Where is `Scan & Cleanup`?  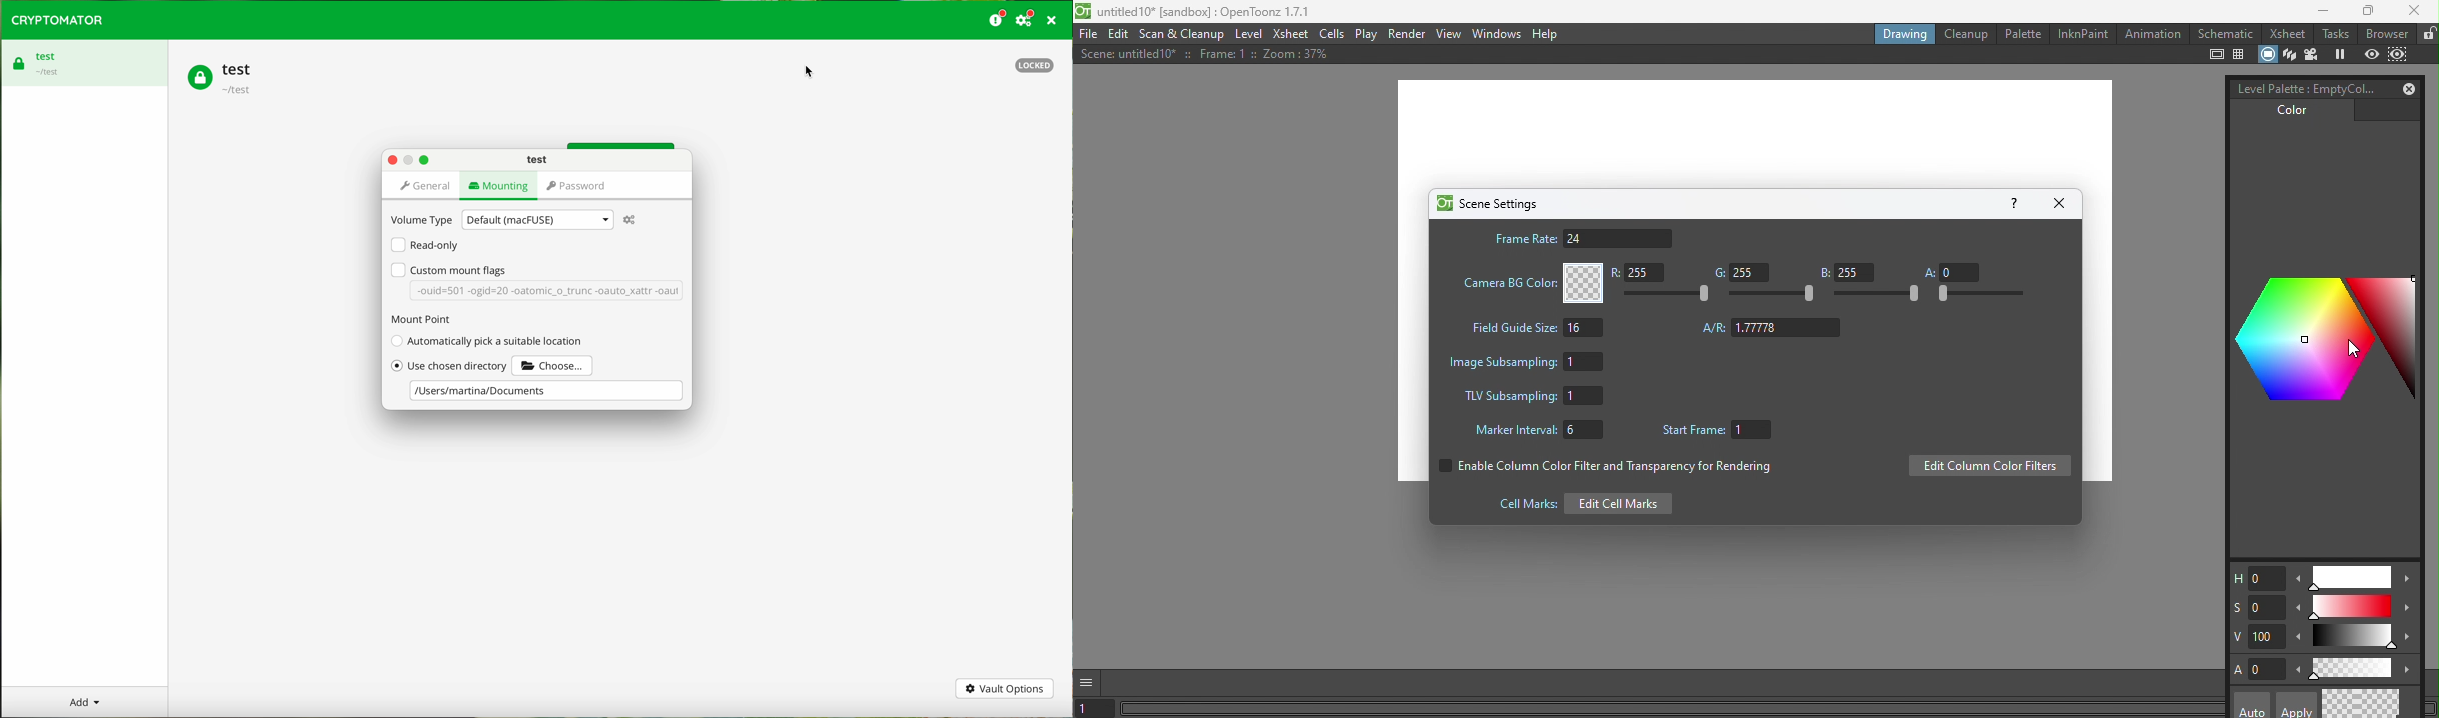
Scan & Cleanup is located at coordinates (1186, 34).